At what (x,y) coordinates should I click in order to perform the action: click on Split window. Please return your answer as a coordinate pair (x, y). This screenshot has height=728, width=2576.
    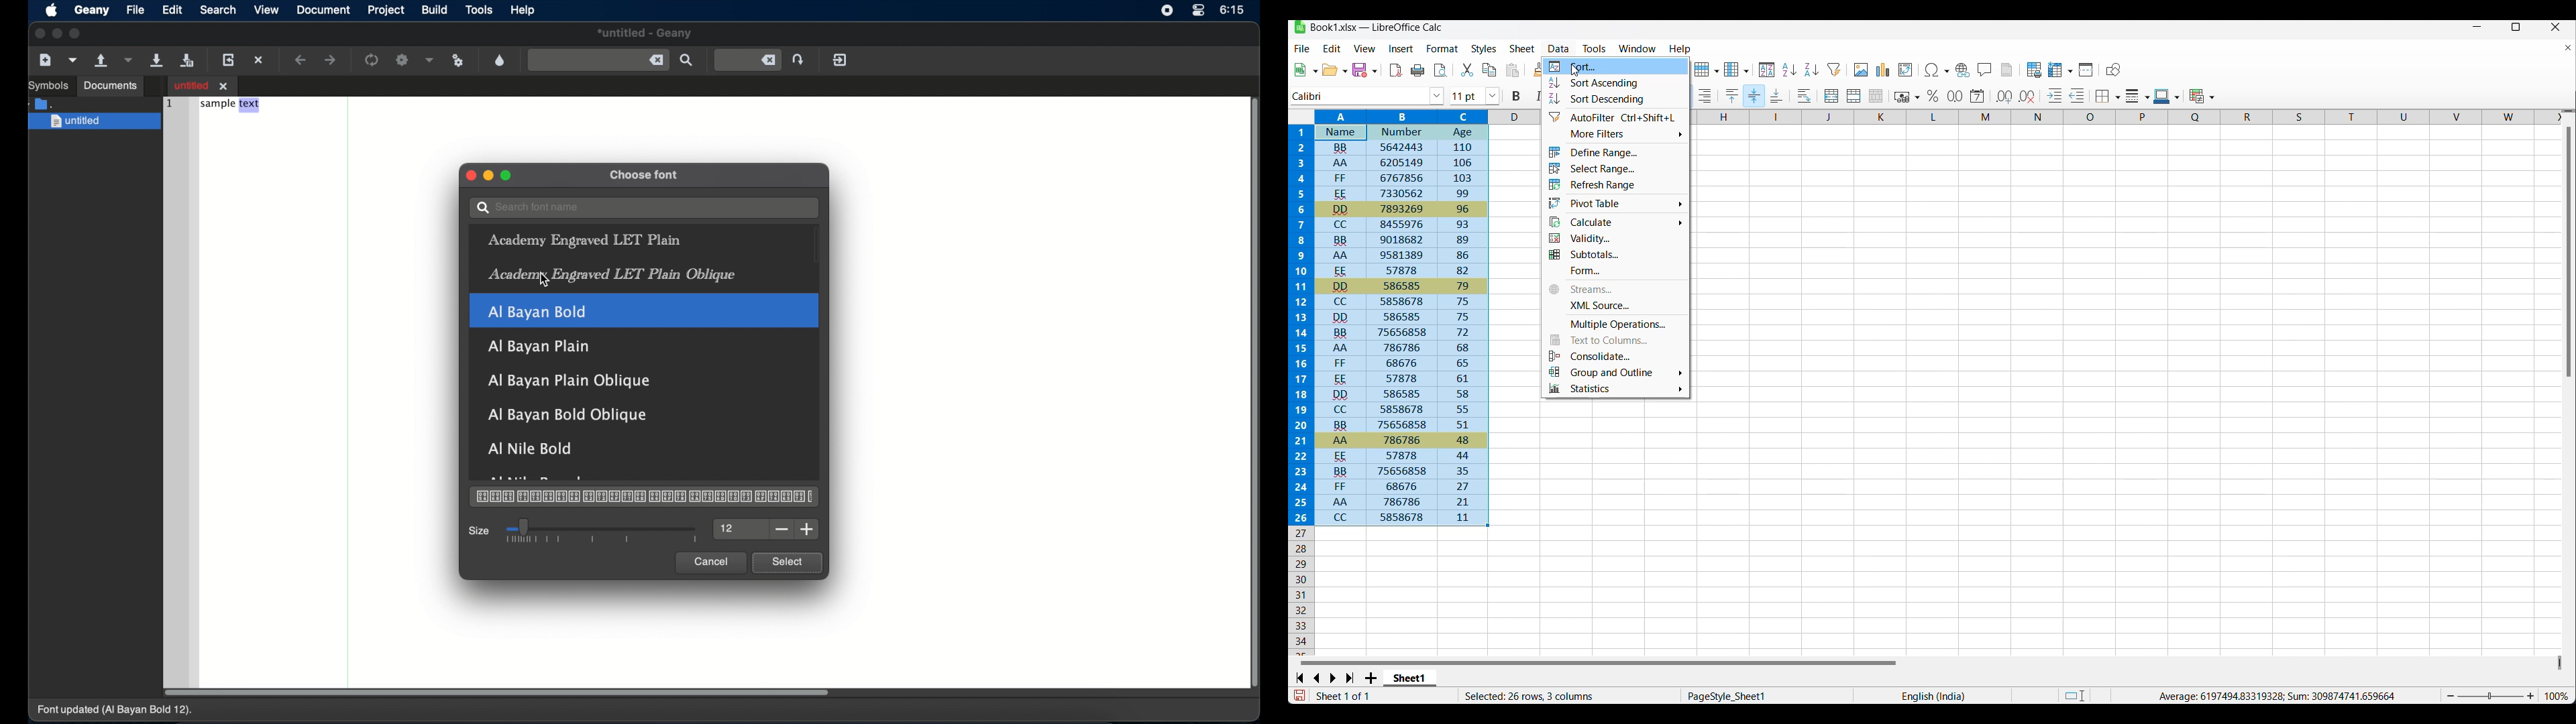
    Looking at the image, I should click on (2087, 70).